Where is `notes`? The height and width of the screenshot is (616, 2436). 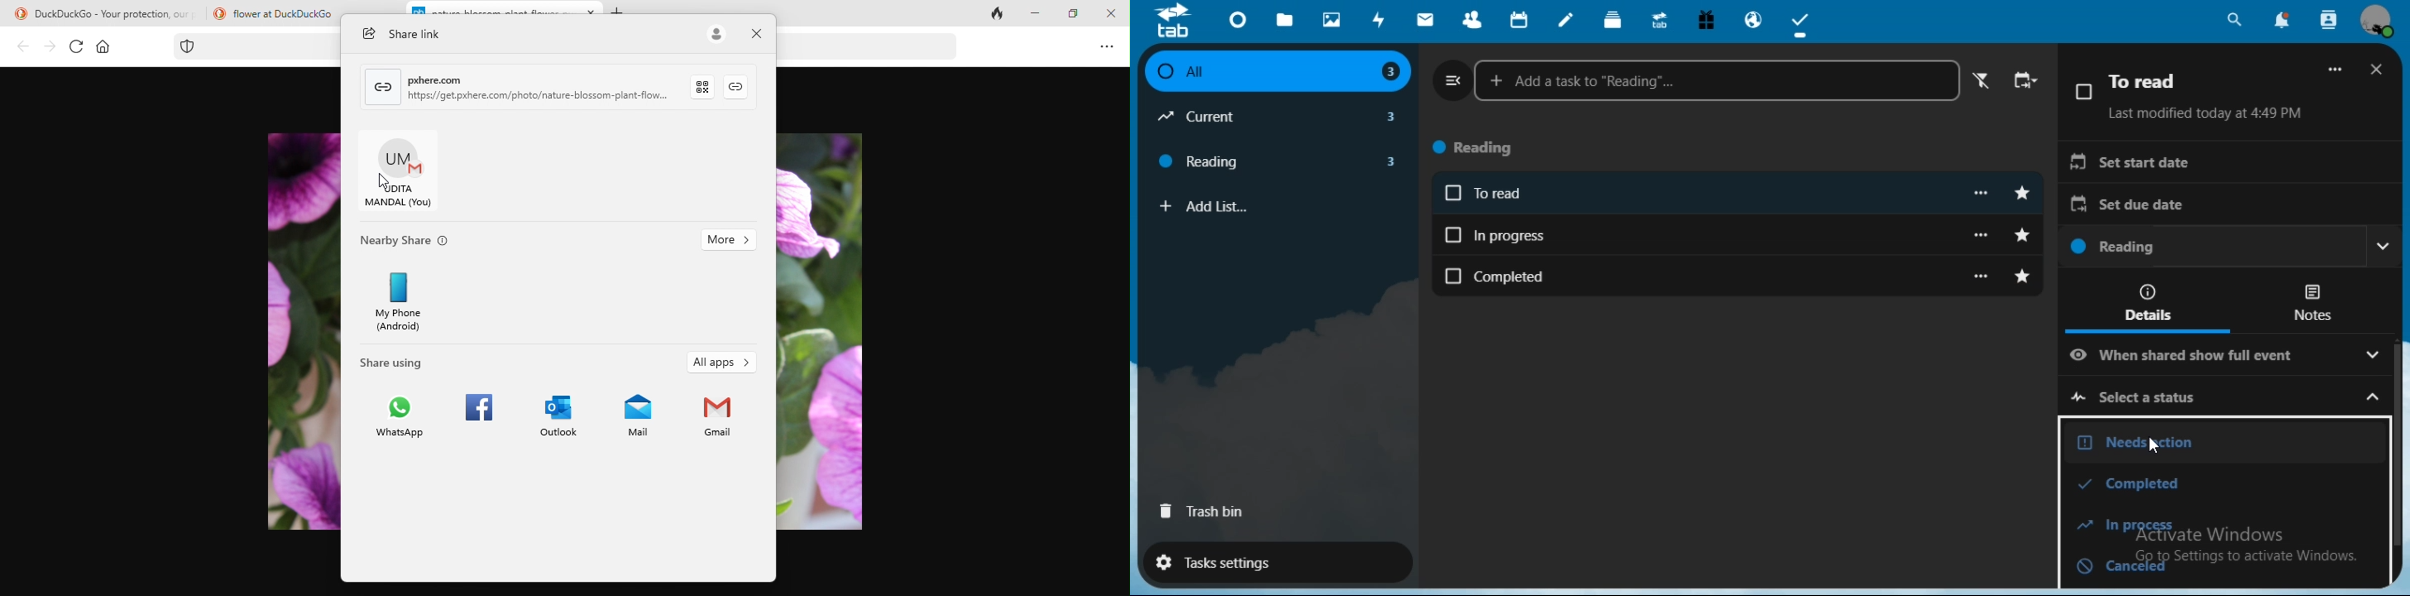
notes is located at coordinates (1567, 20).